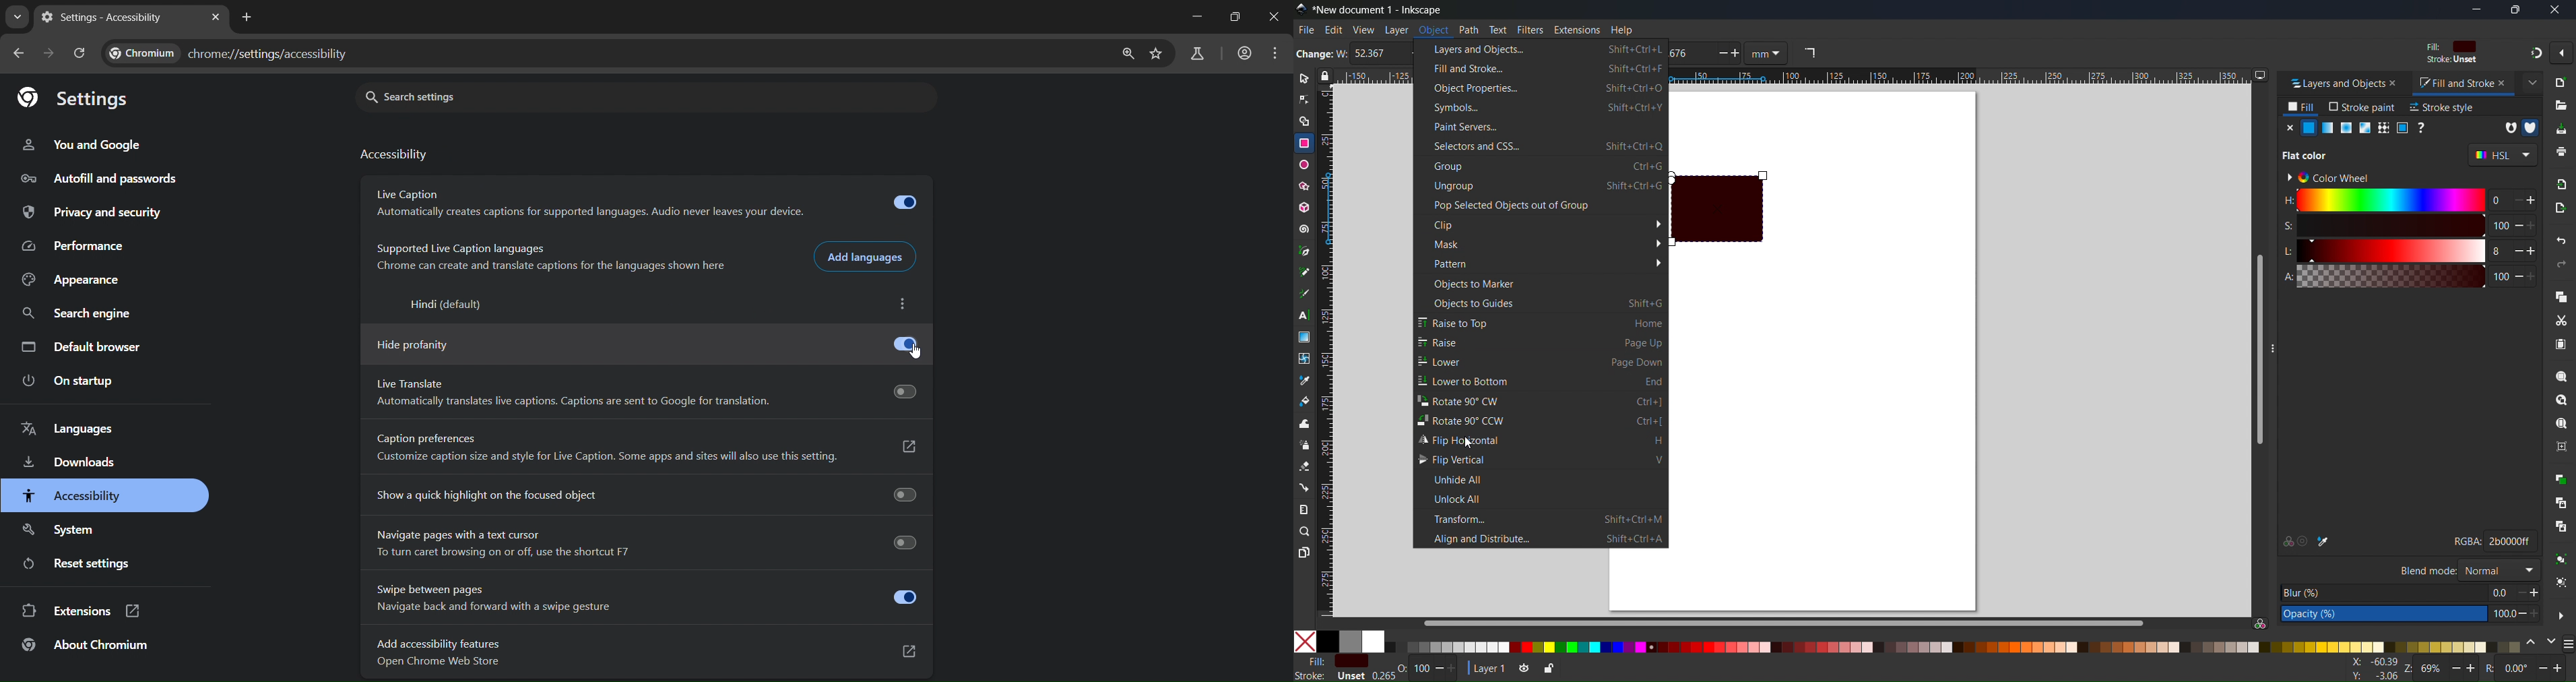  What do you see at coordinates (1305, 292) in the screenshot?
I see `Calligraphy tool` at bounding box center [1305, 292].